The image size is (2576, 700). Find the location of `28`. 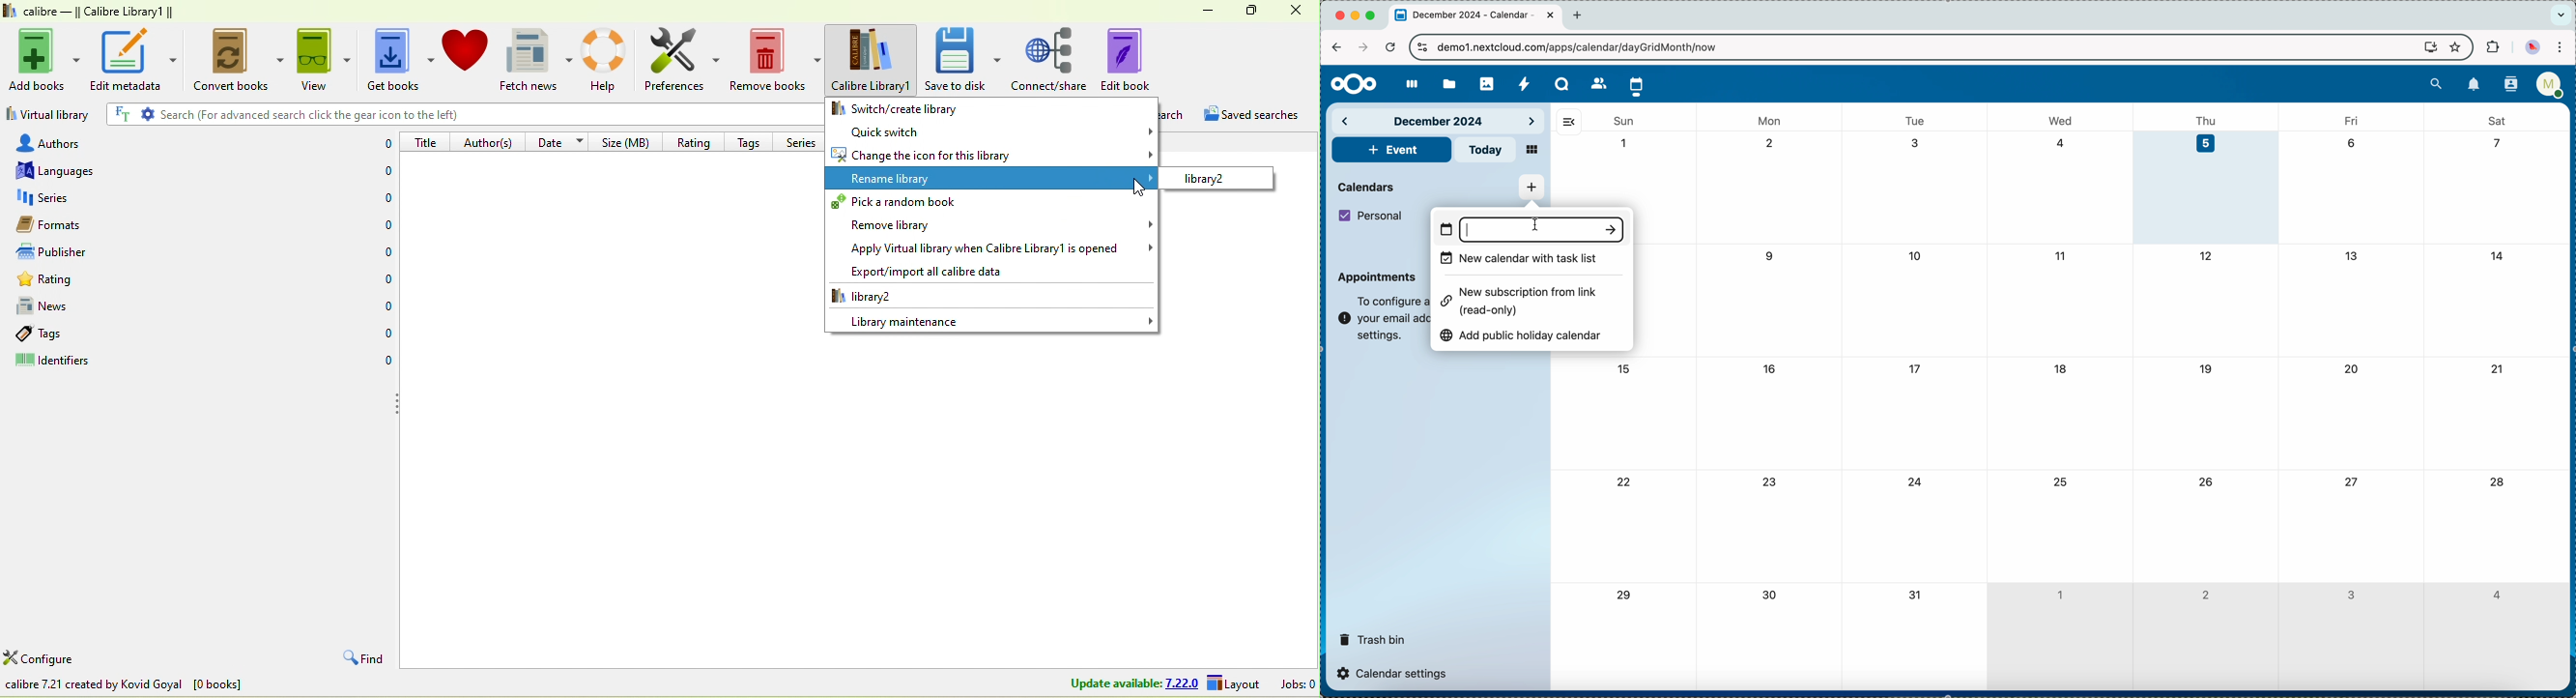

28 is located at coordinates (2497, 483).